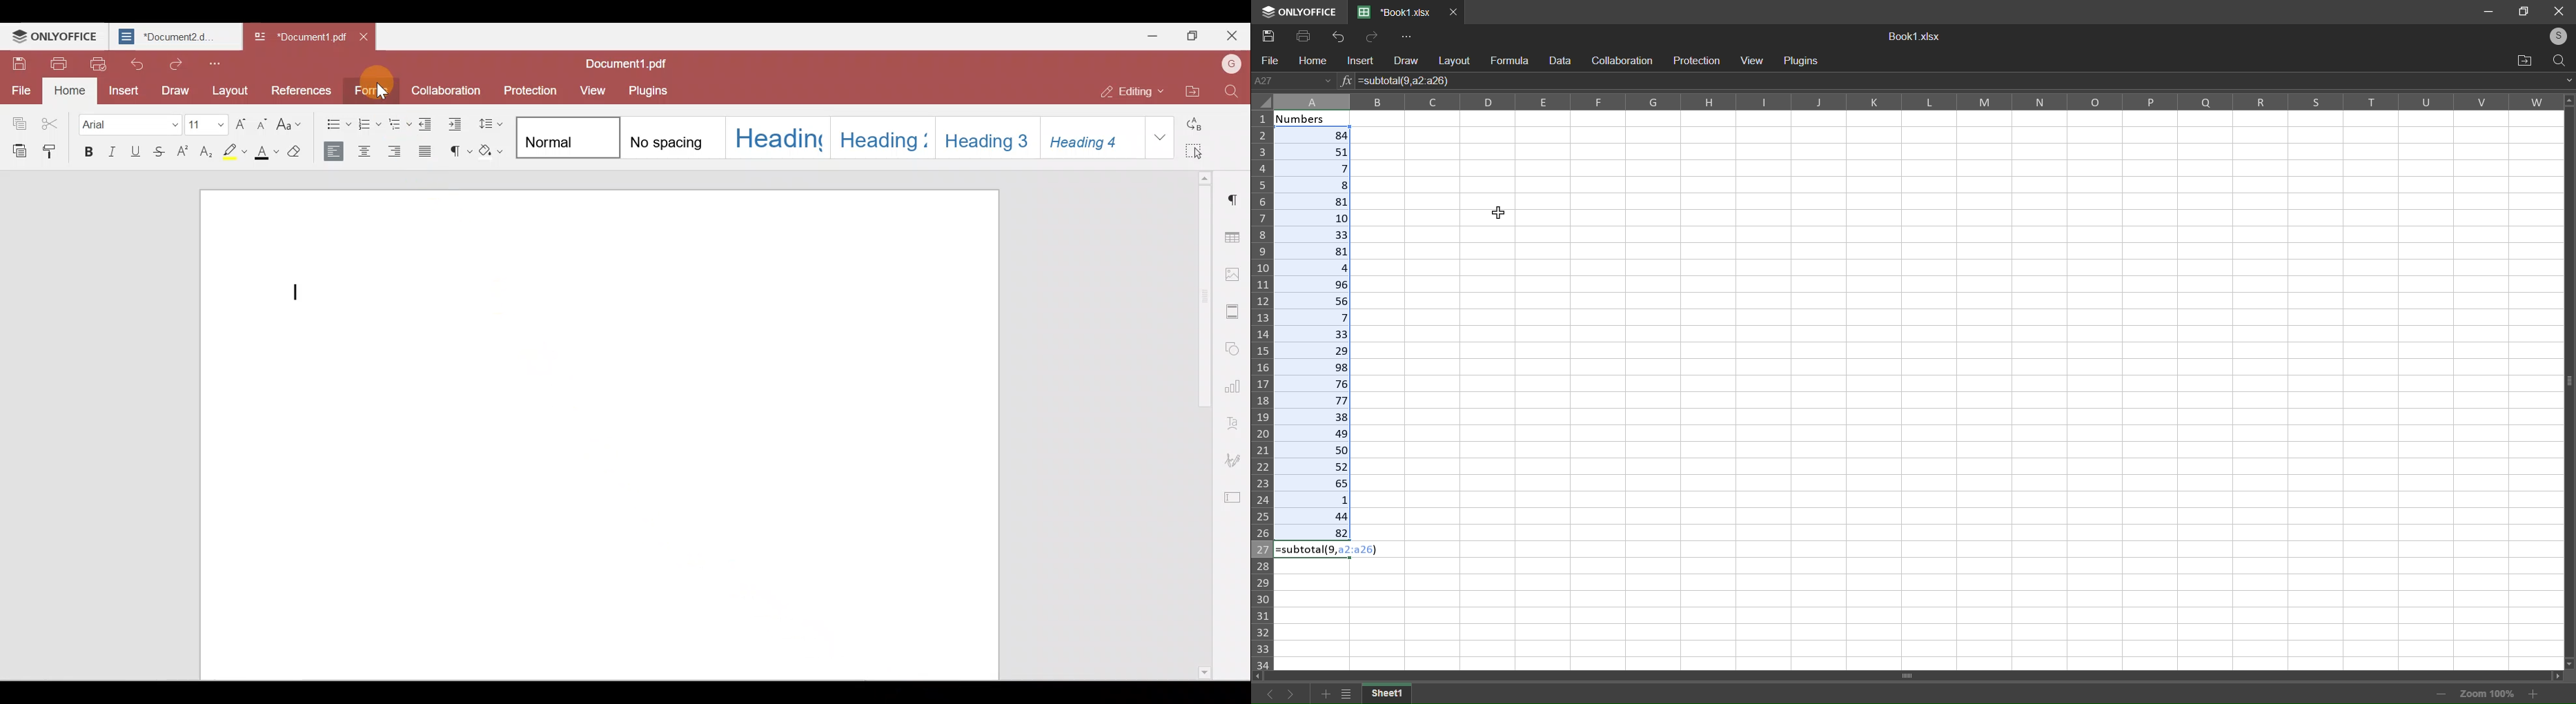 Image resolution: width=2576 pixels, height=728 pixels. Describe the element at coordinates (1288, 693) in the screenshot. I see `next` at that location.